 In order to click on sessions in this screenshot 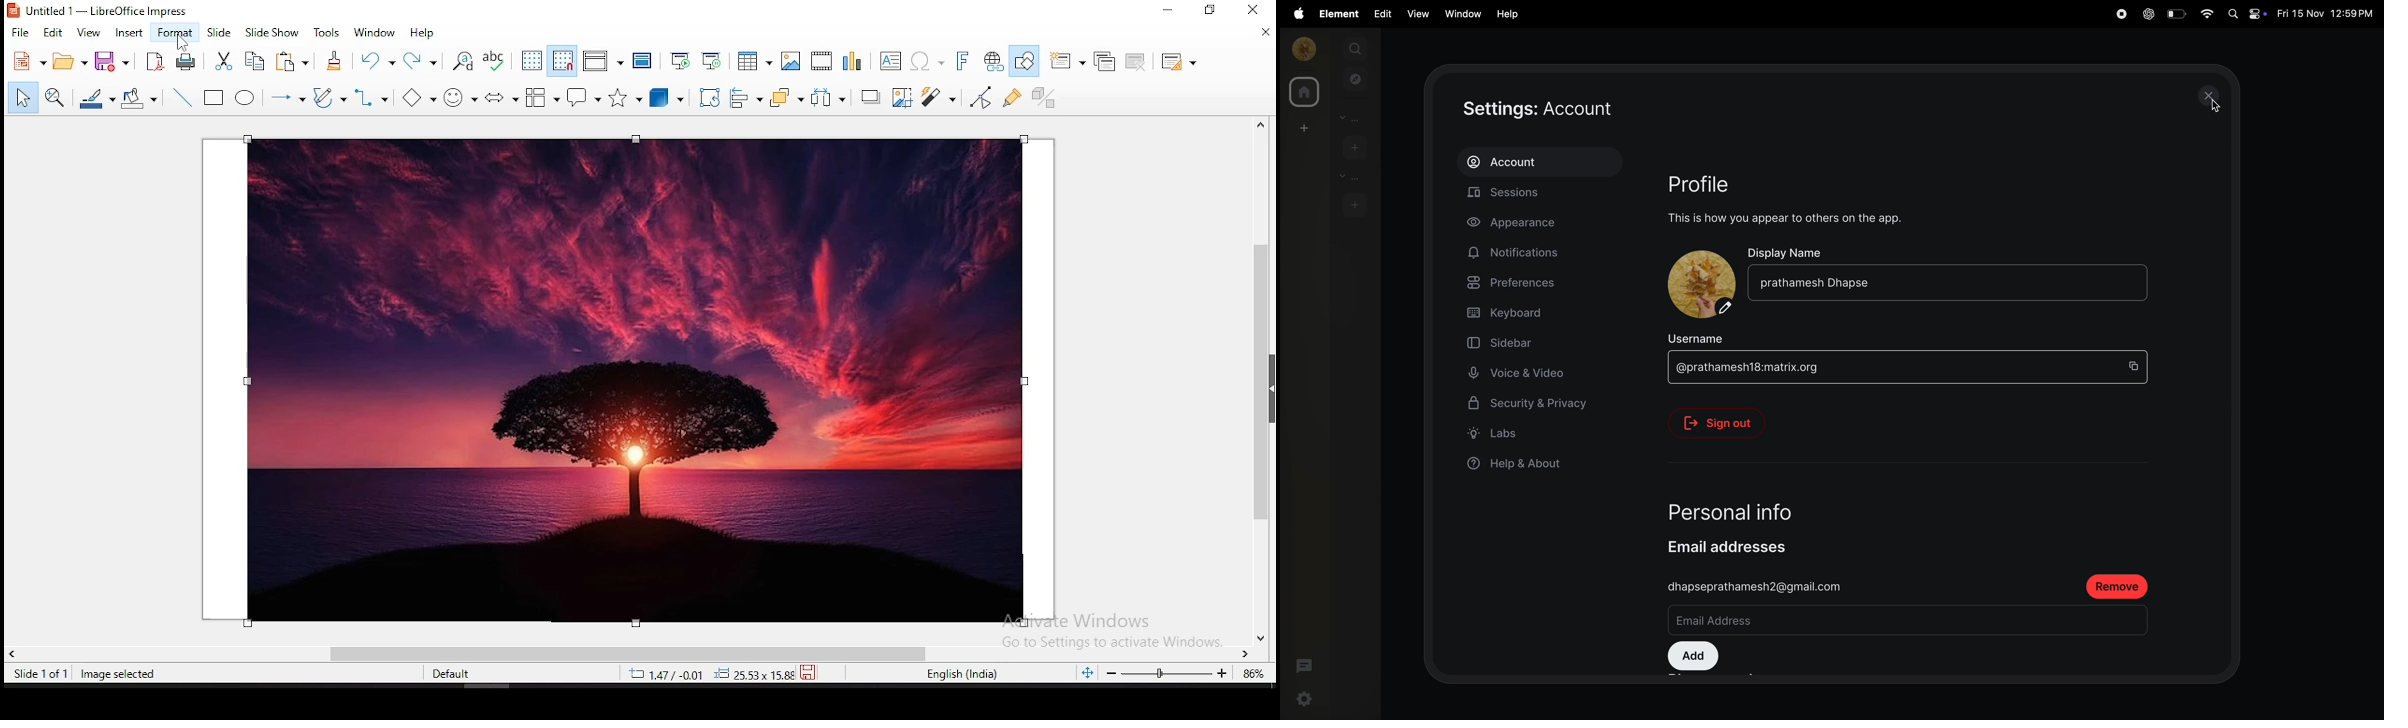, I will do `click(1544, 195)`.